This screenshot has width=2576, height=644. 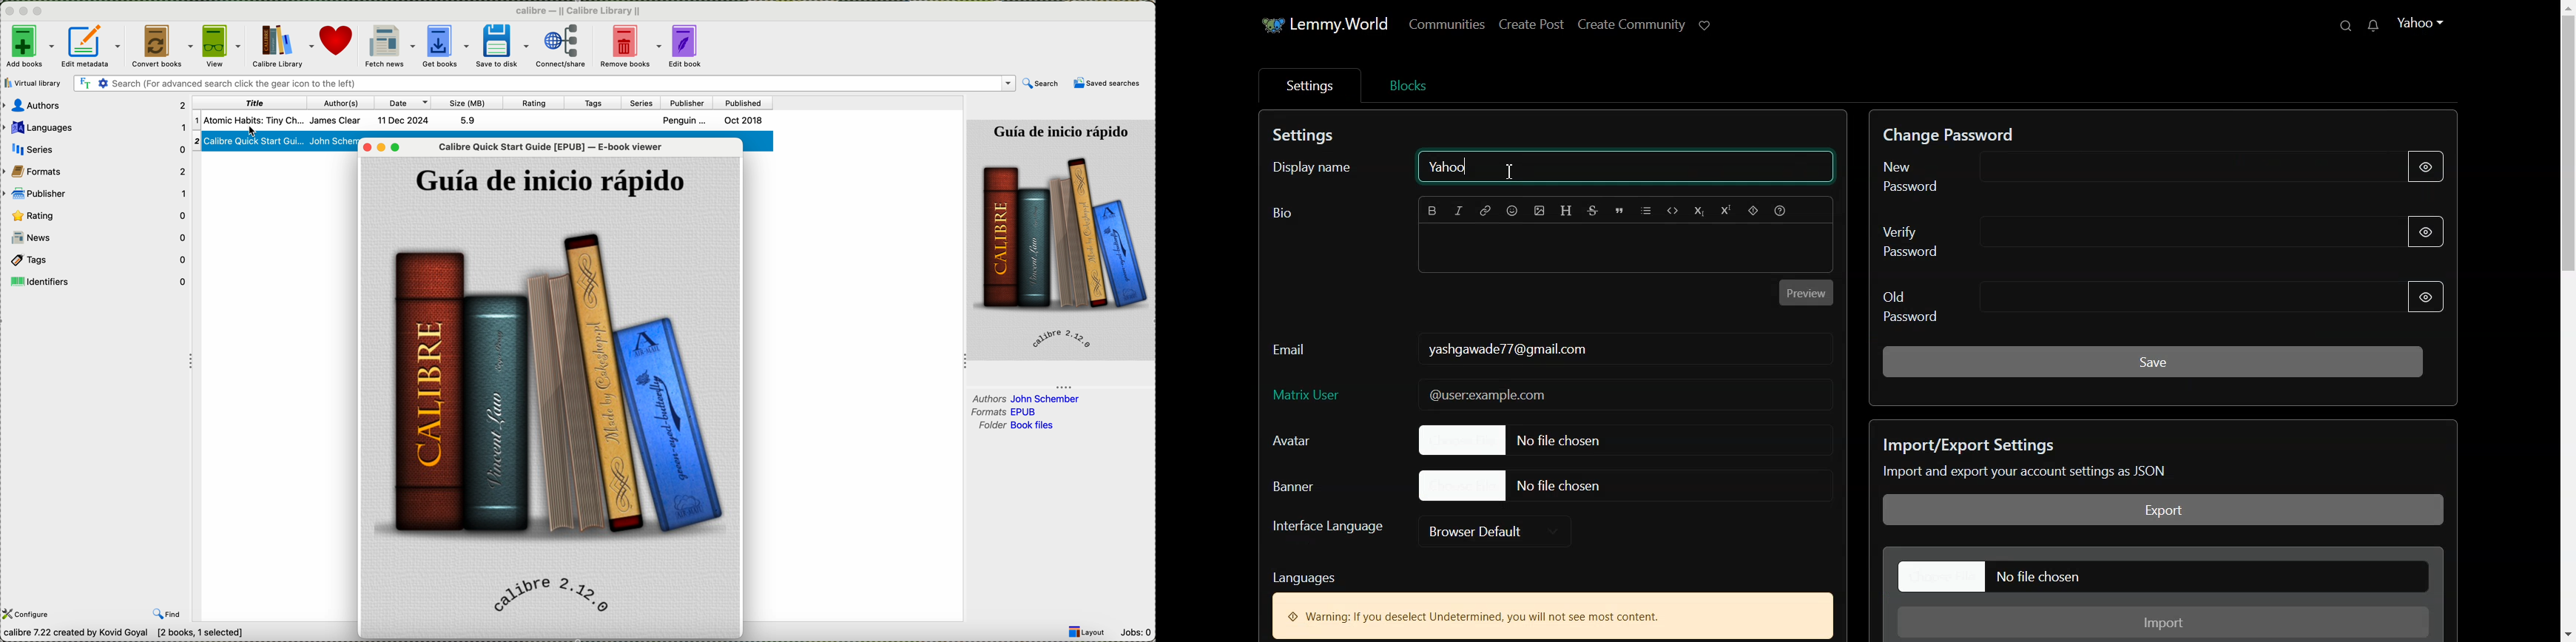 I want to click on rating, so click(x=536, y=104).